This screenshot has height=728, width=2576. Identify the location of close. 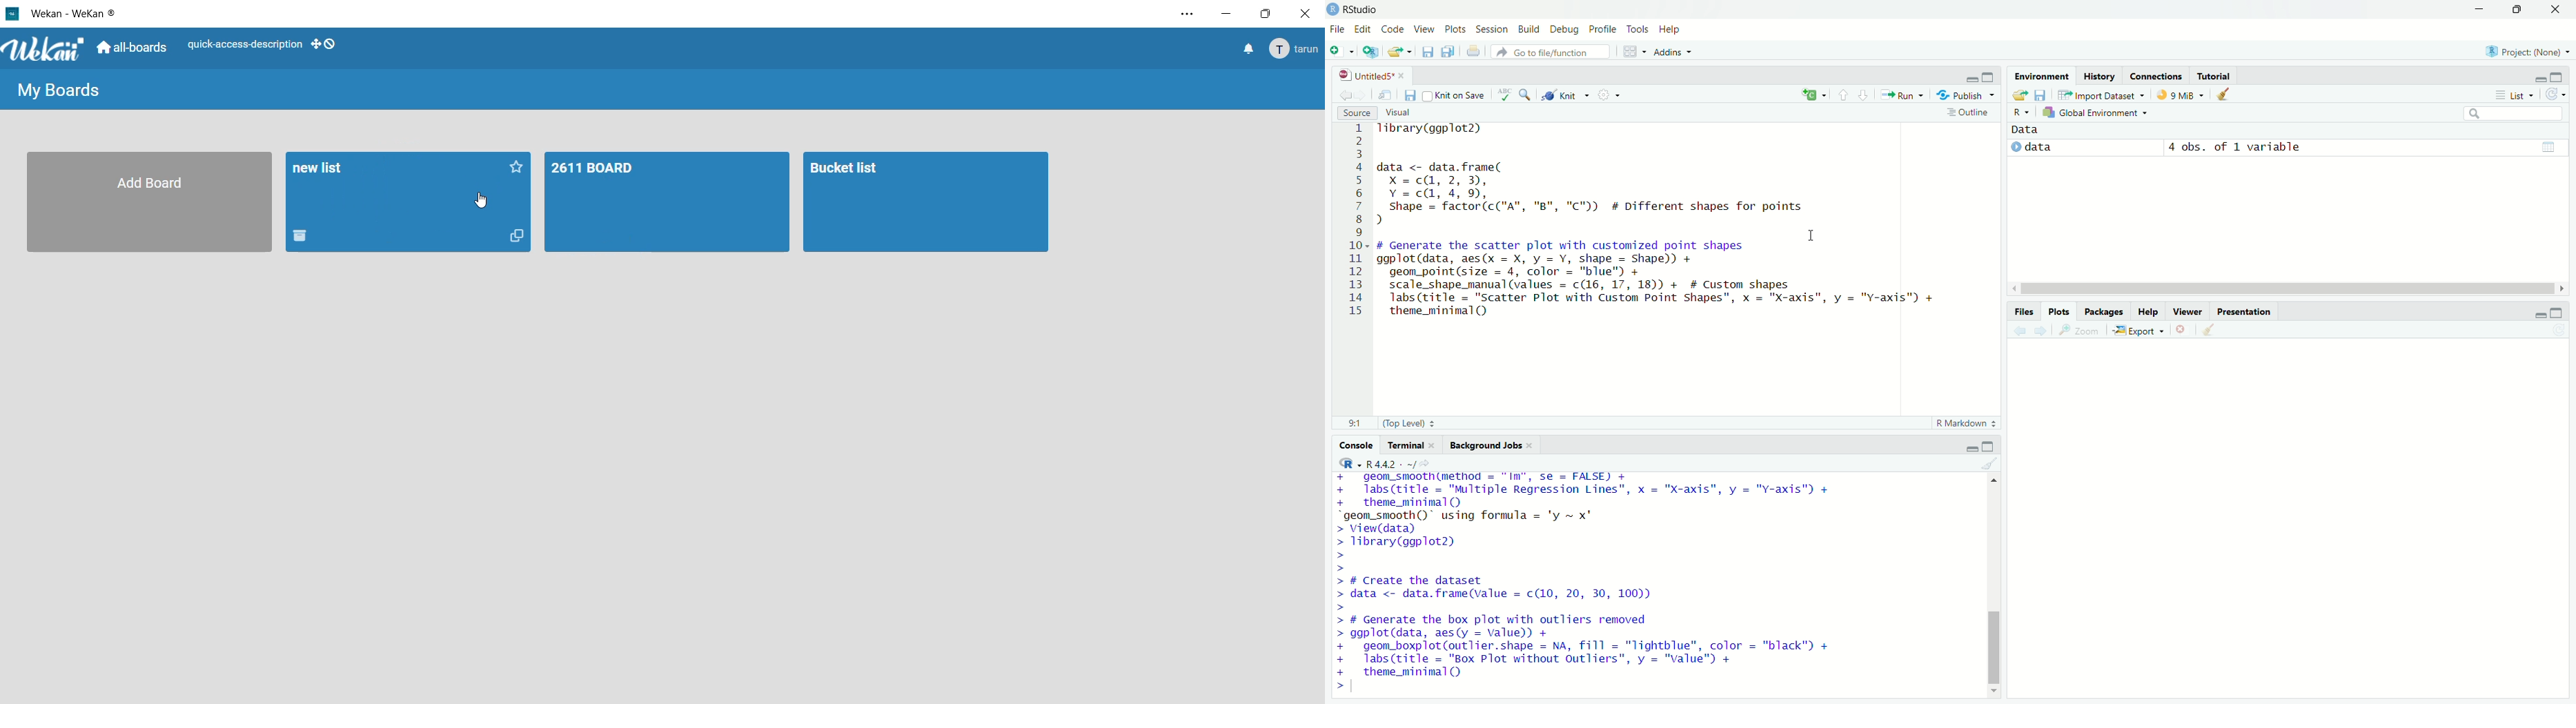
(2556, 10).